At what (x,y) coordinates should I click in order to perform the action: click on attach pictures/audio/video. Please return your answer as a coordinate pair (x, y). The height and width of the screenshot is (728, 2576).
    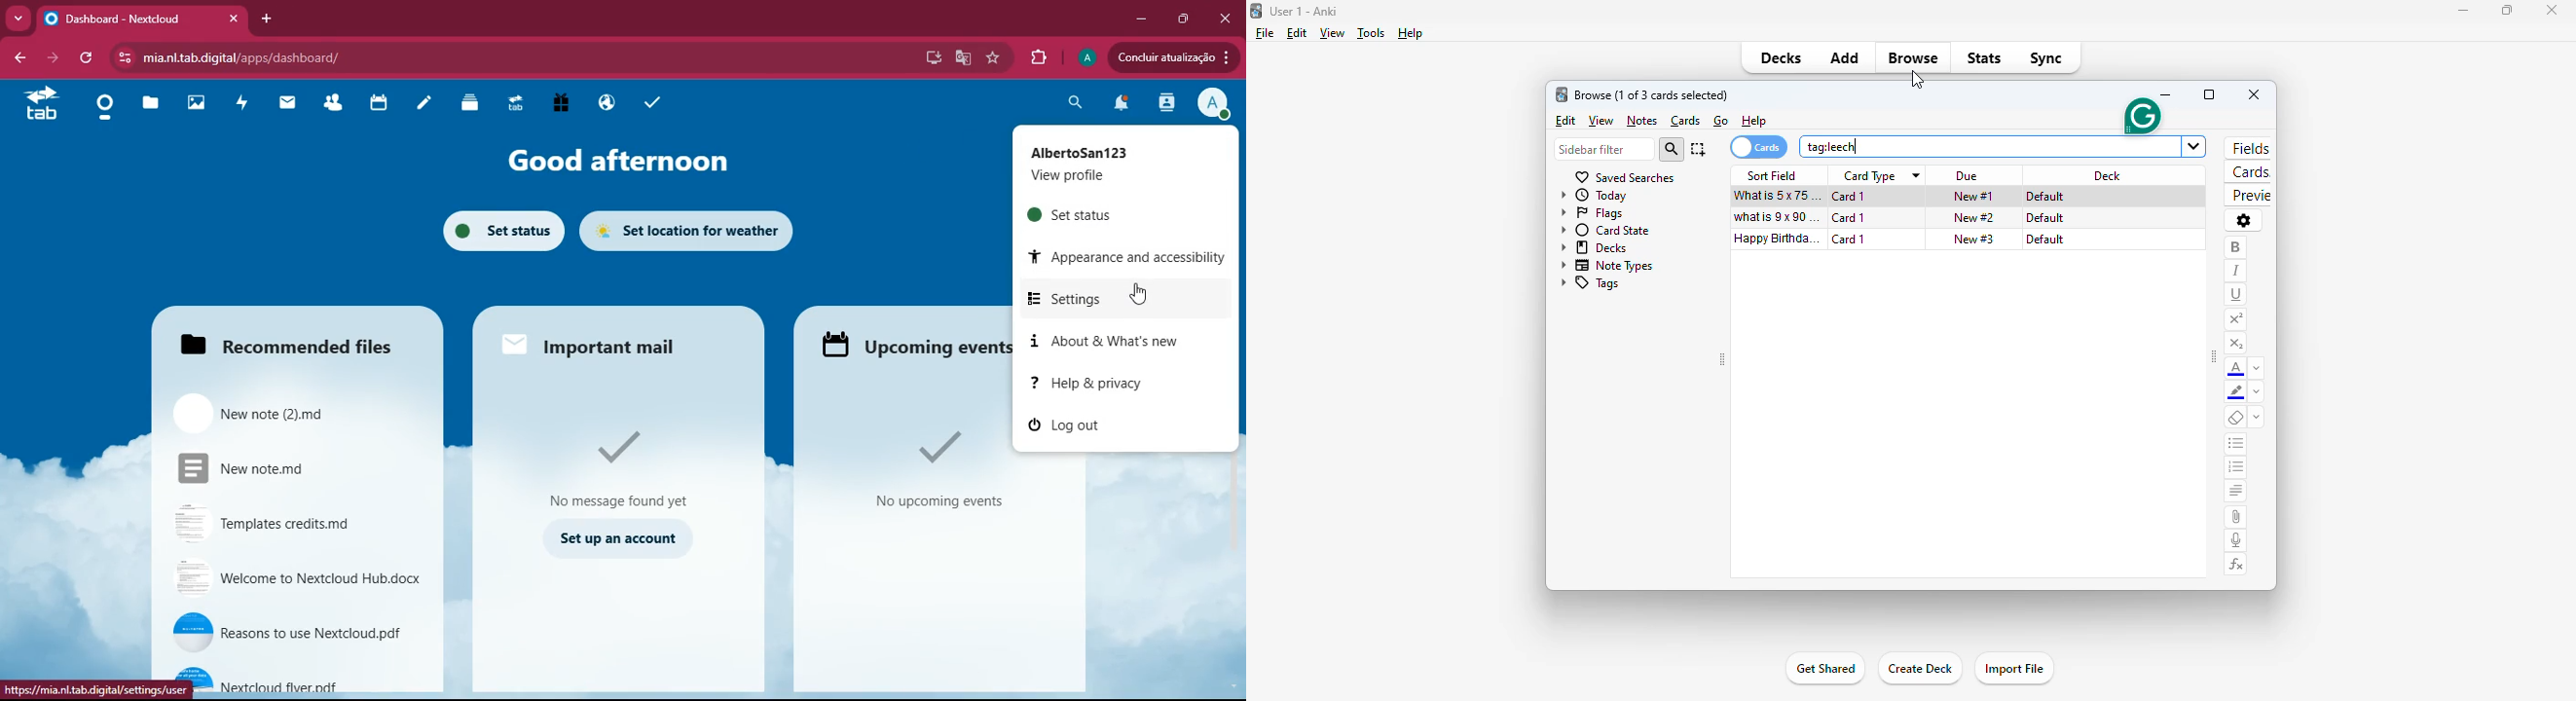
    Looking at the image, I should click on (2235, 518).